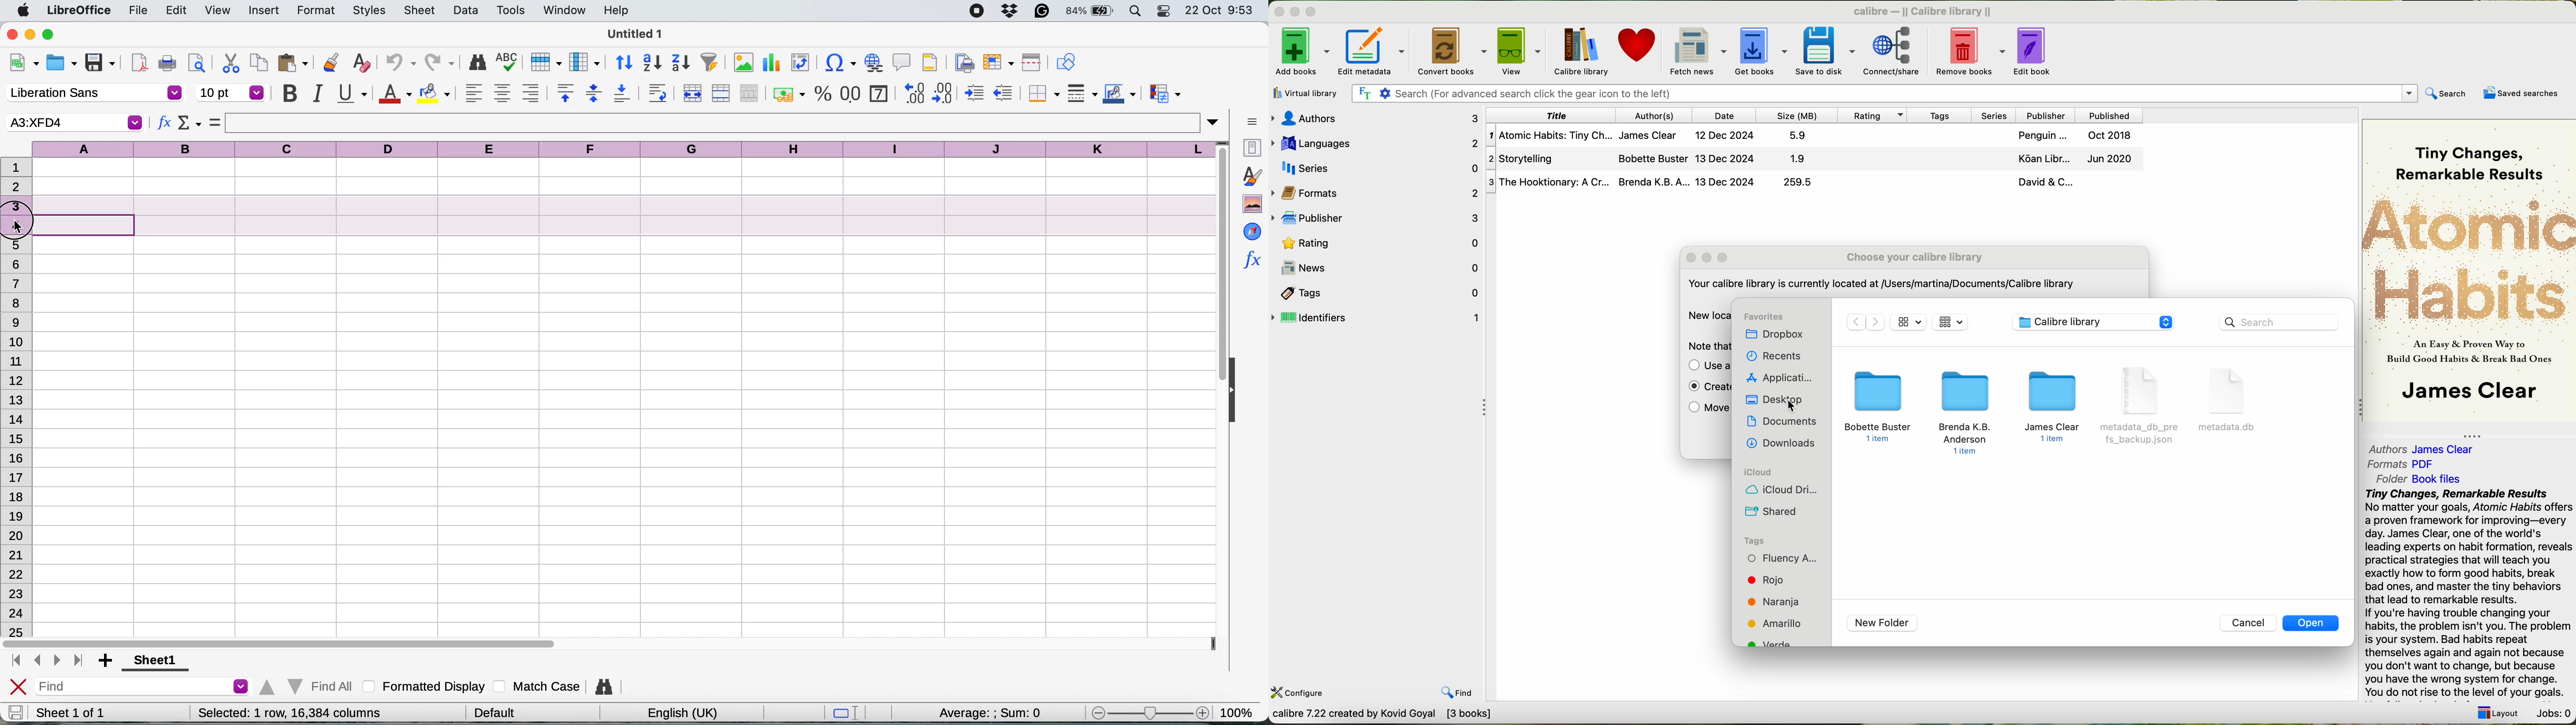 This screenshot has width=2576, height=728. What do you see at coordinates (1301, 54) in the screenshot?
I see `add books` at bounding box center [1301, 54].